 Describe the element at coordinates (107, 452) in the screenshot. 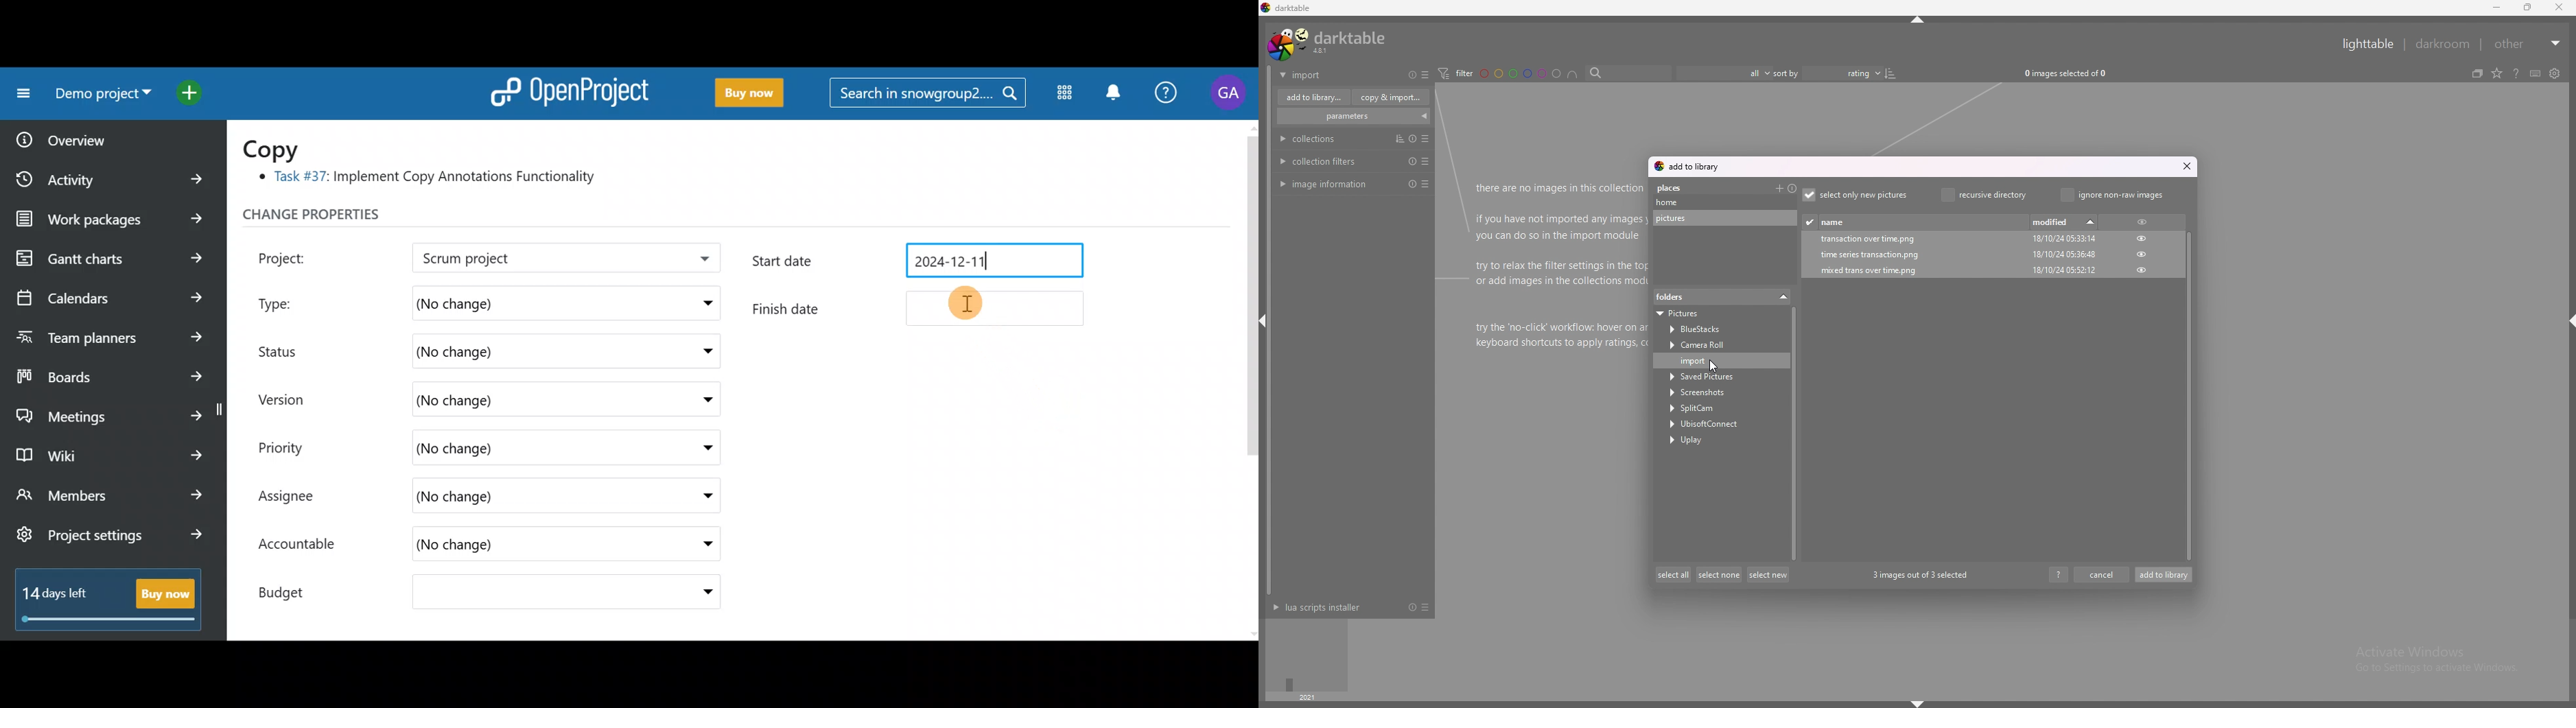

I see `Wiki` at that location.